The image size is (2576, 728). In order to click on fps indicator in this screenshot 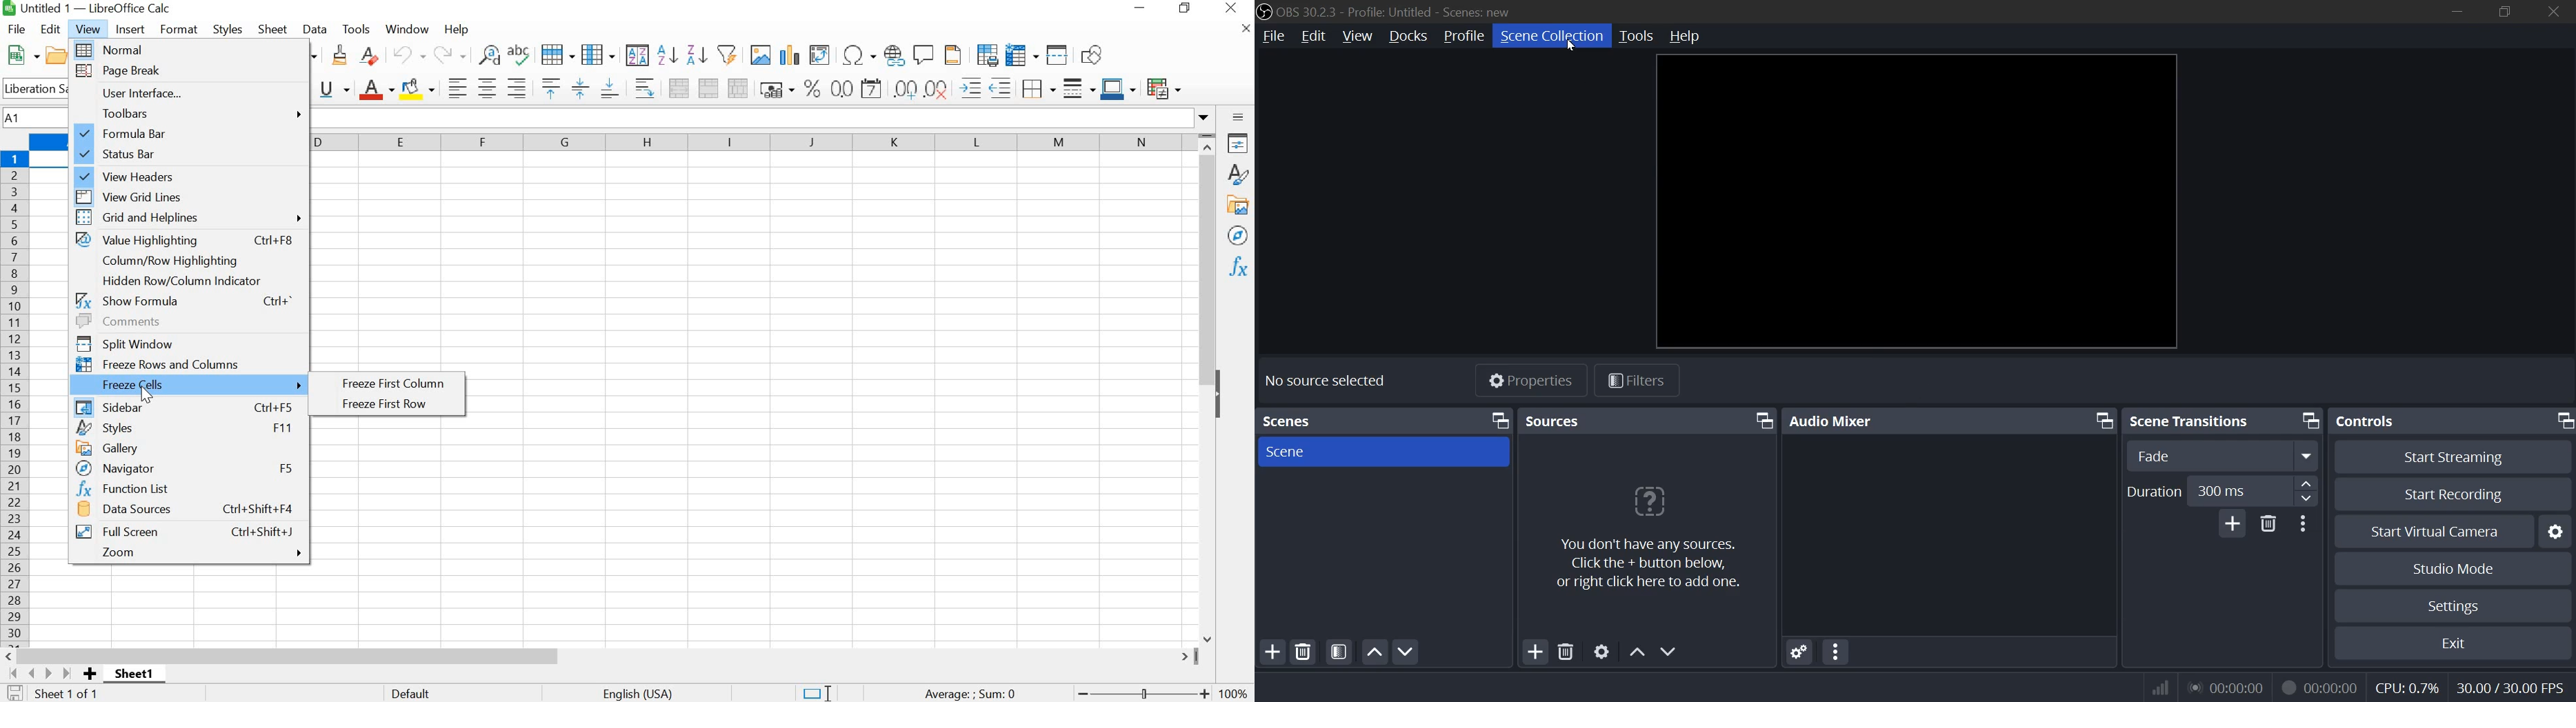, I will do `click(2508, 686)`.